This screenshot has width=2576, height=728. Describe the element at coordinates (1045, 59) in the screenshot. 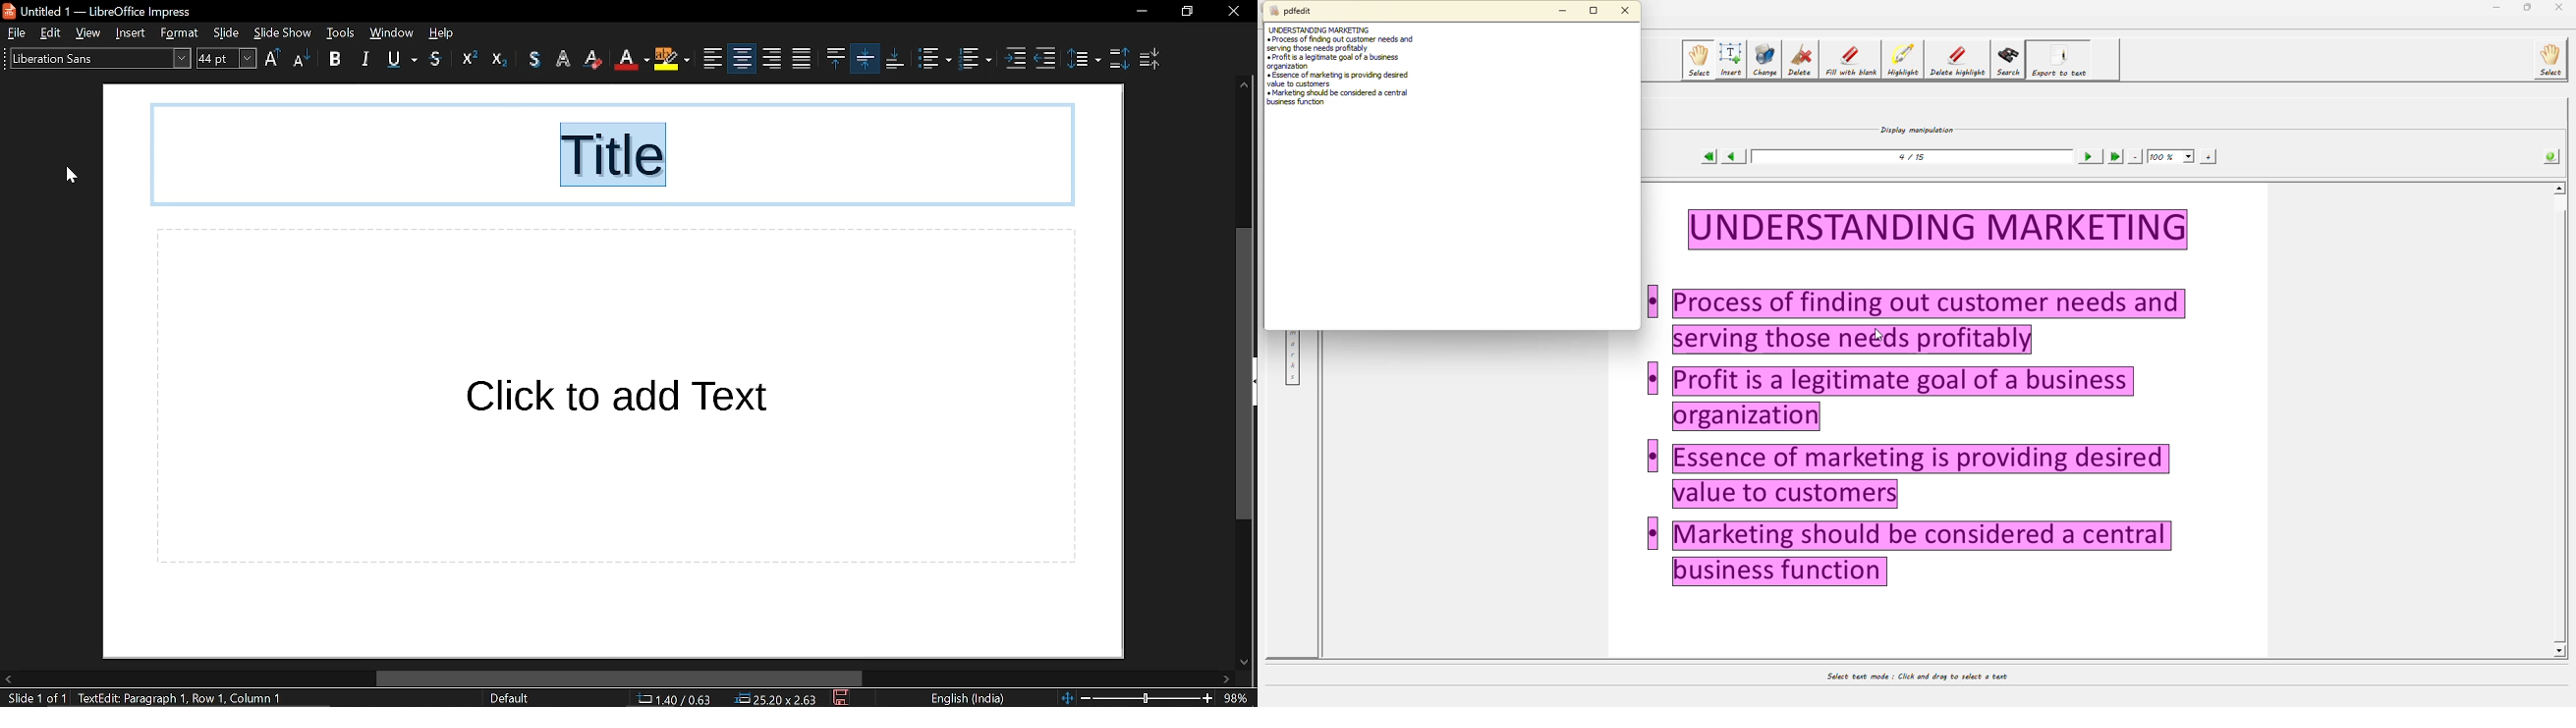

I see `decrease indent` at that location.